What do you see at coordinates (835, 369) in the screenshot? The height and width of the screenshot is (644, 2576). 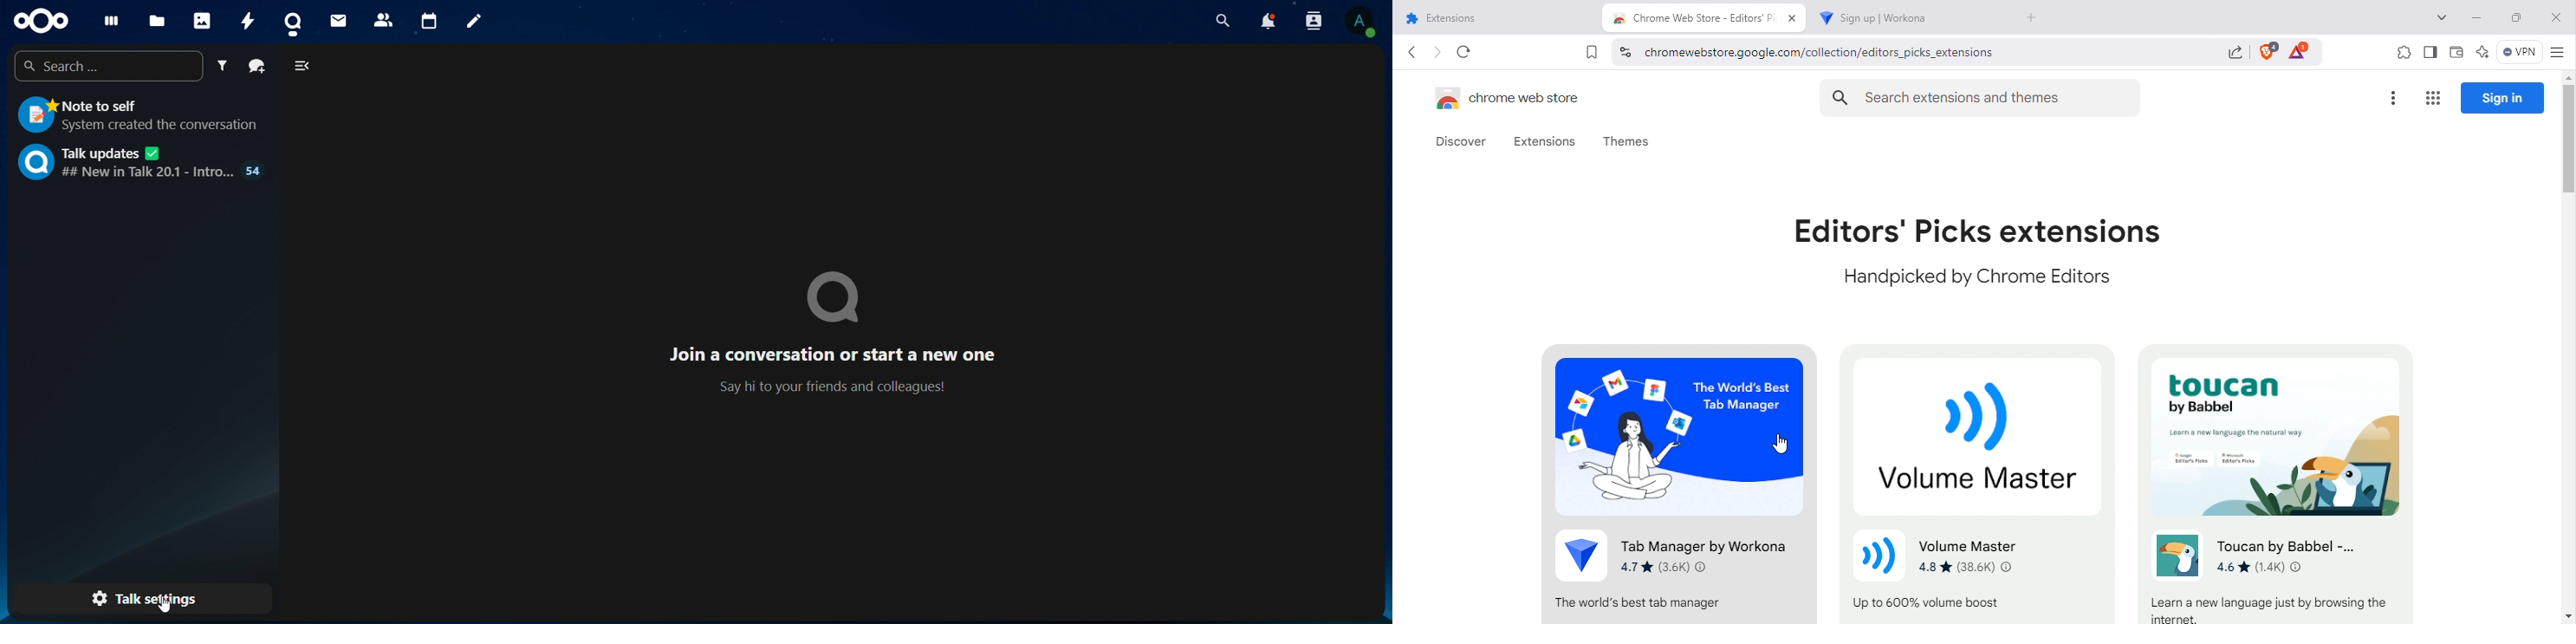 I see `text` at bounding box center [835, 369].